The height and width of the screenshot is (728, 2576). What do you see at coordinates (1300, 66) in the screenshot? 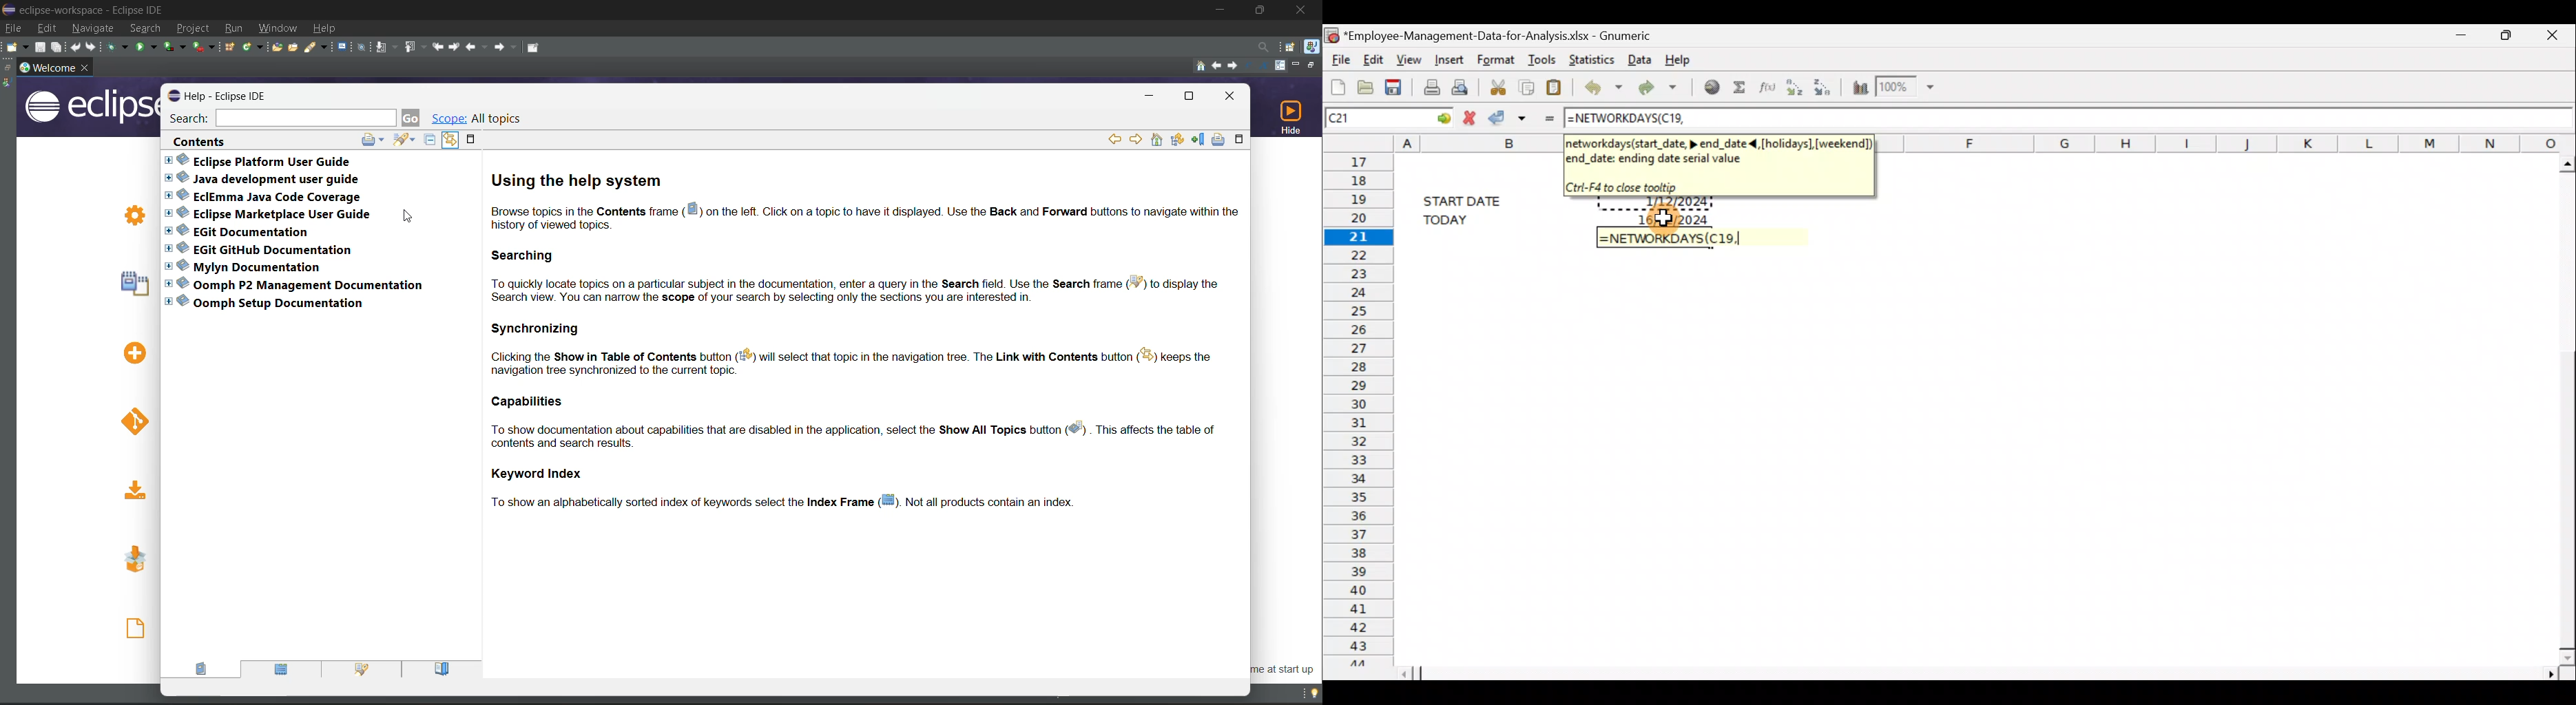
I see `minimize` at bounding box center [1300, 66].